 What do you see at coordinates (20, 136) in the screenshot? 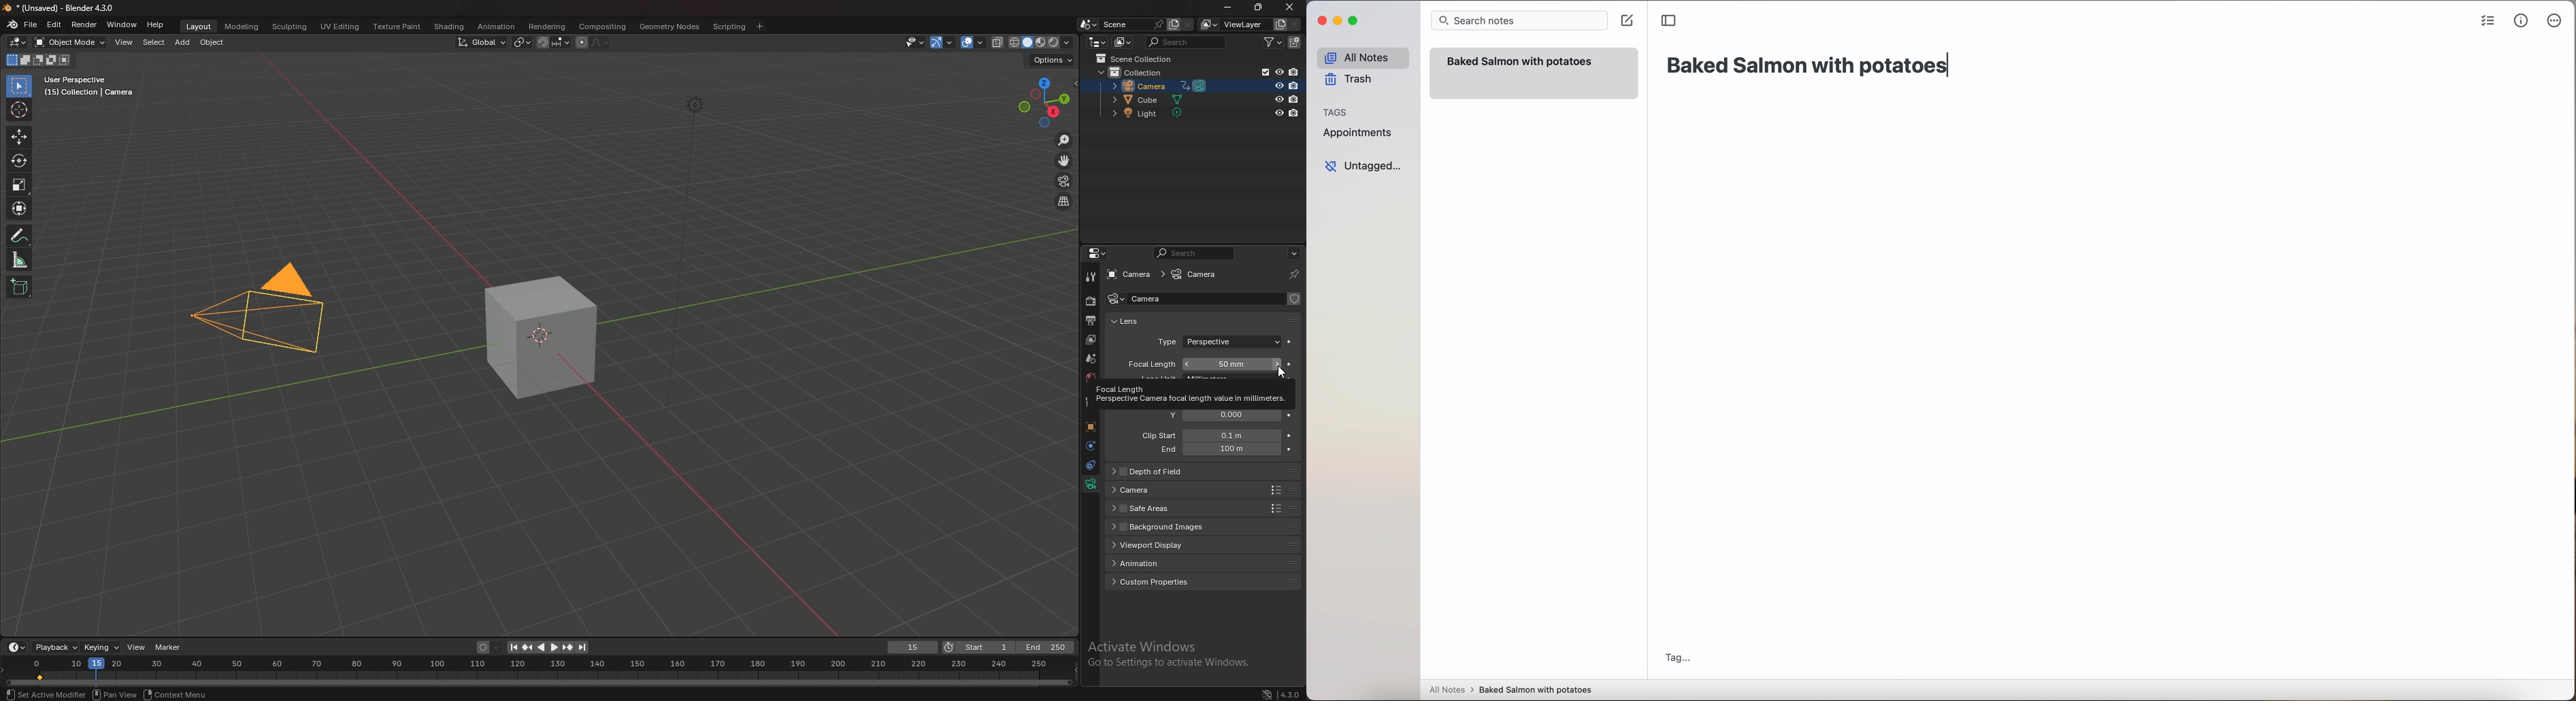
I see `move` at bounding box center [20, 136].